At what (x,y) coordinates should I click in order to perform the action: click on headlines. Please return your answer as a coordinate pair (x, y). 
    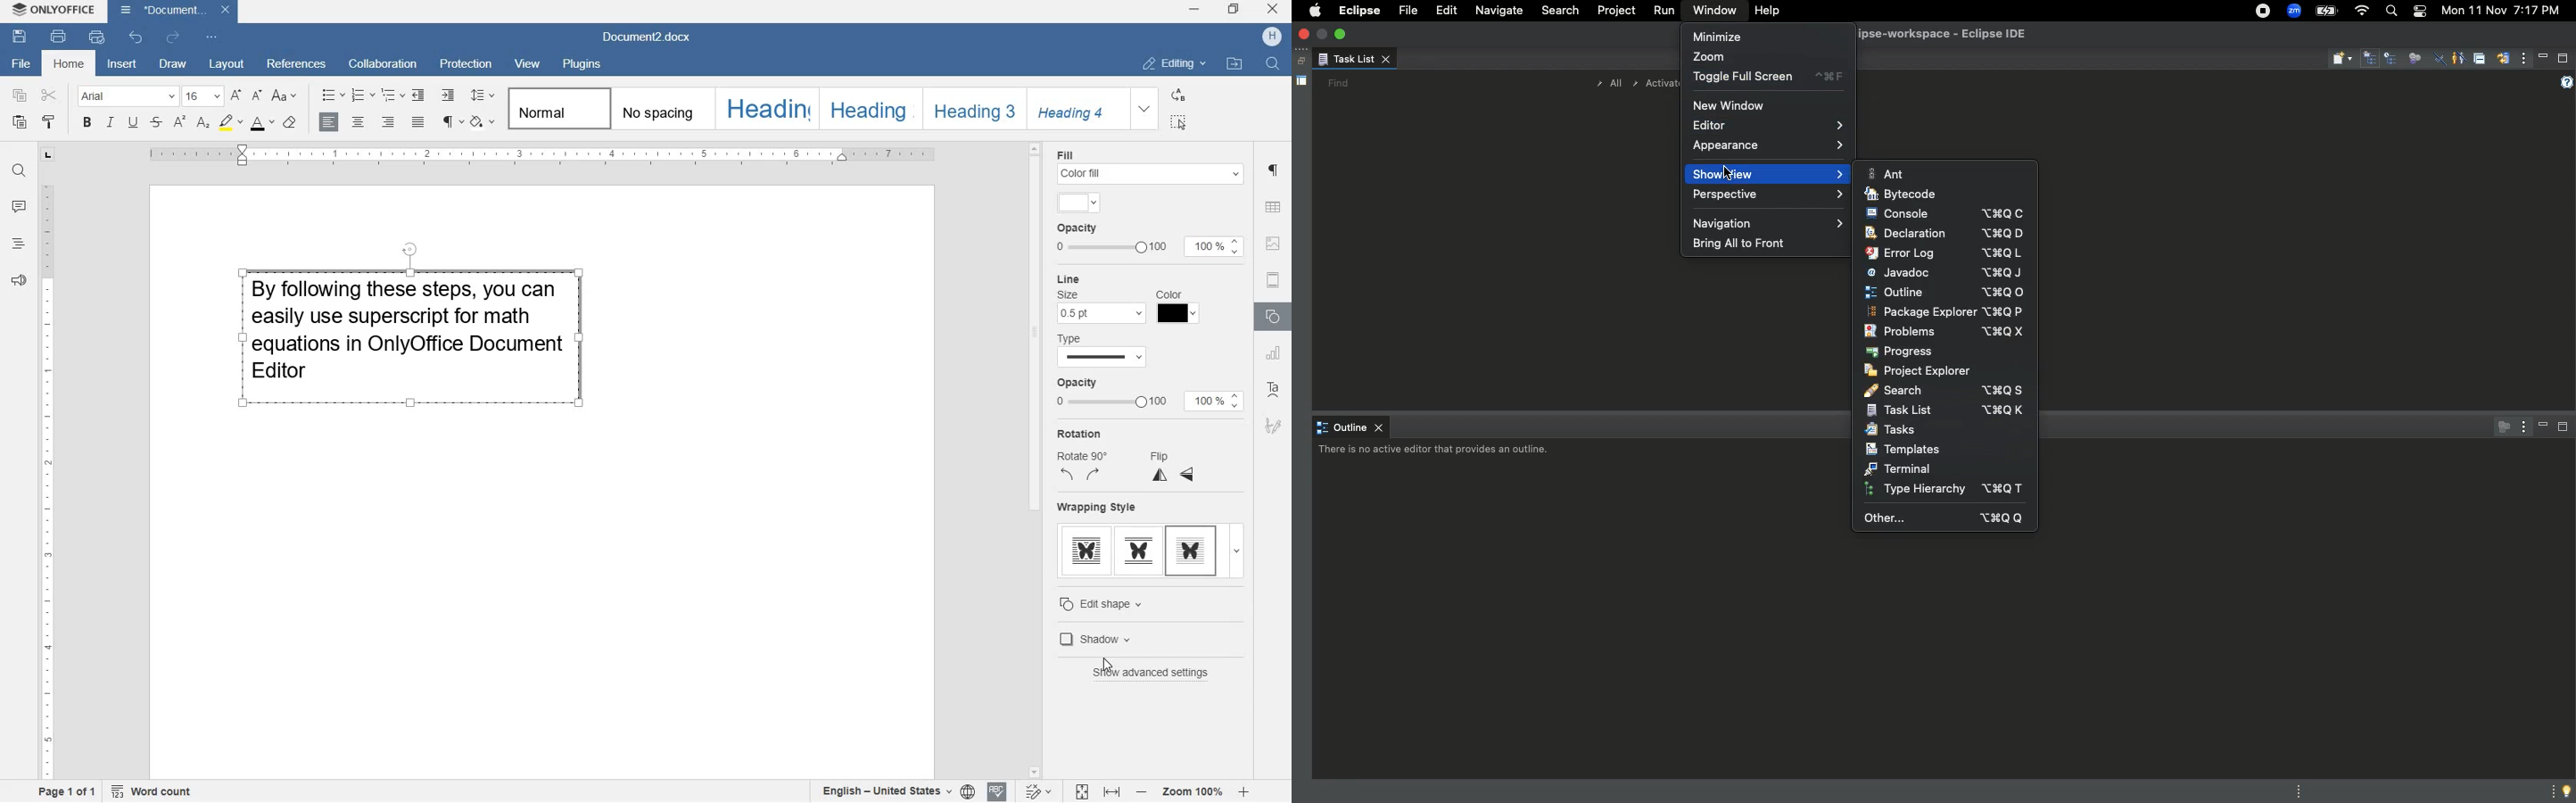
    Looking at the image, I should click on (18, 247).